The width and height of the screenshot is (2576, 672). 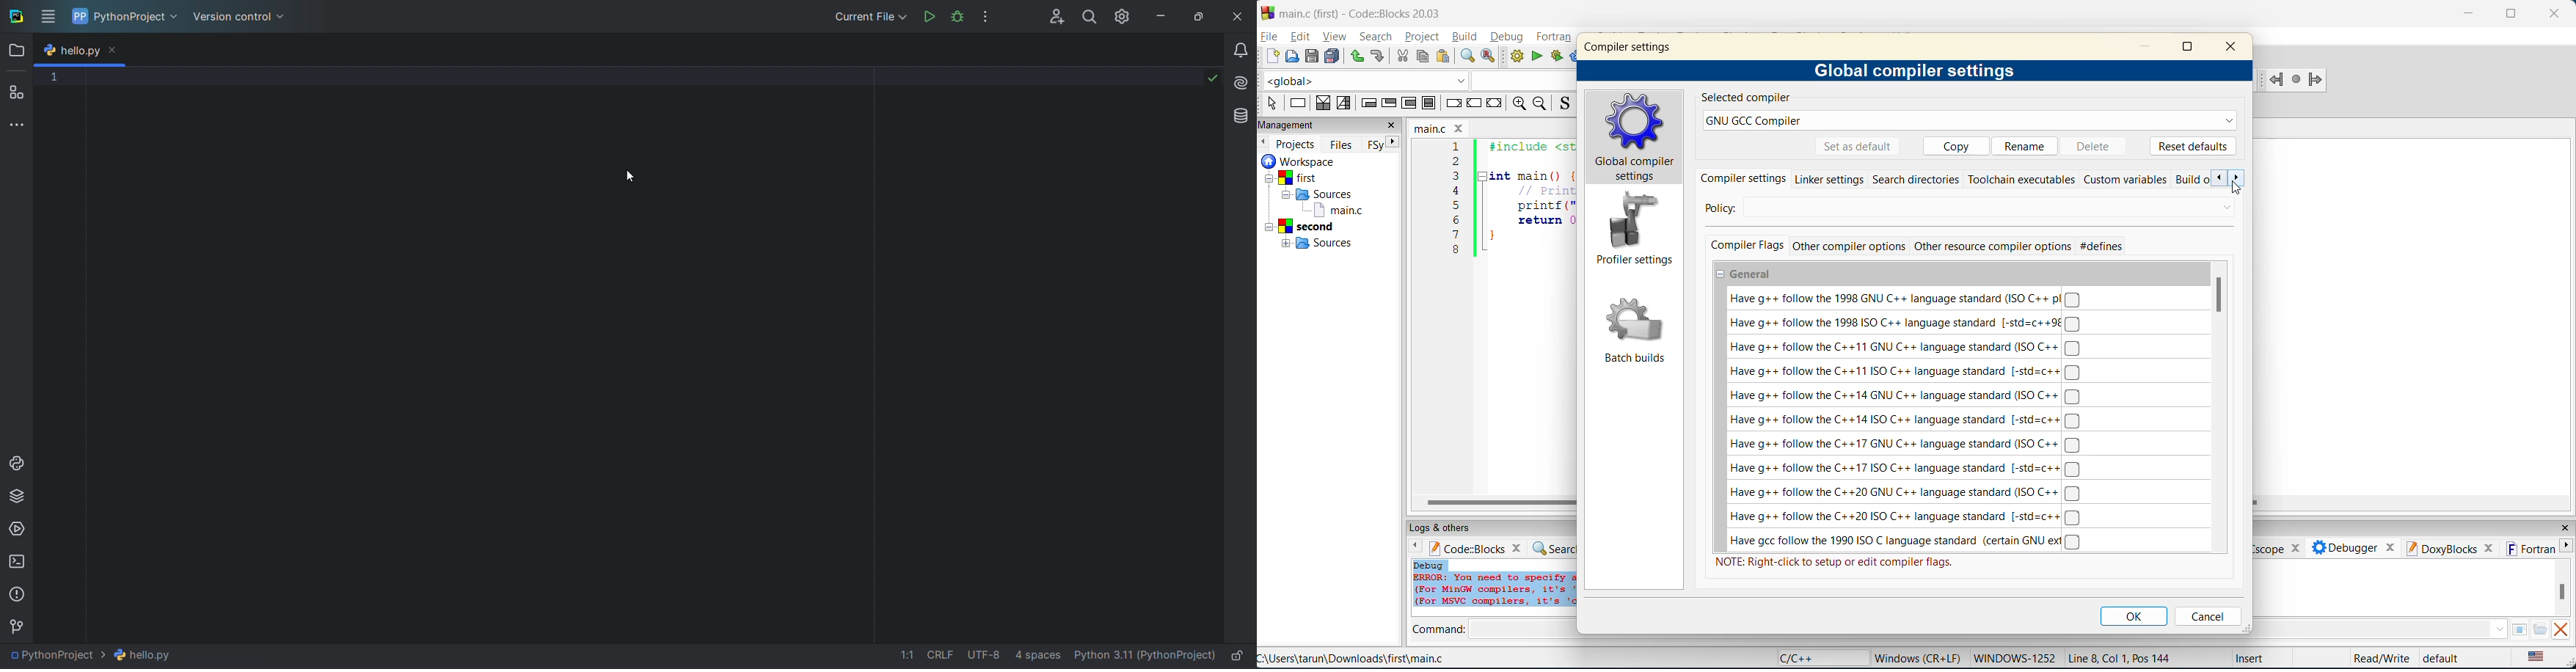 I want to click on close, so click(x=2558, y=12).